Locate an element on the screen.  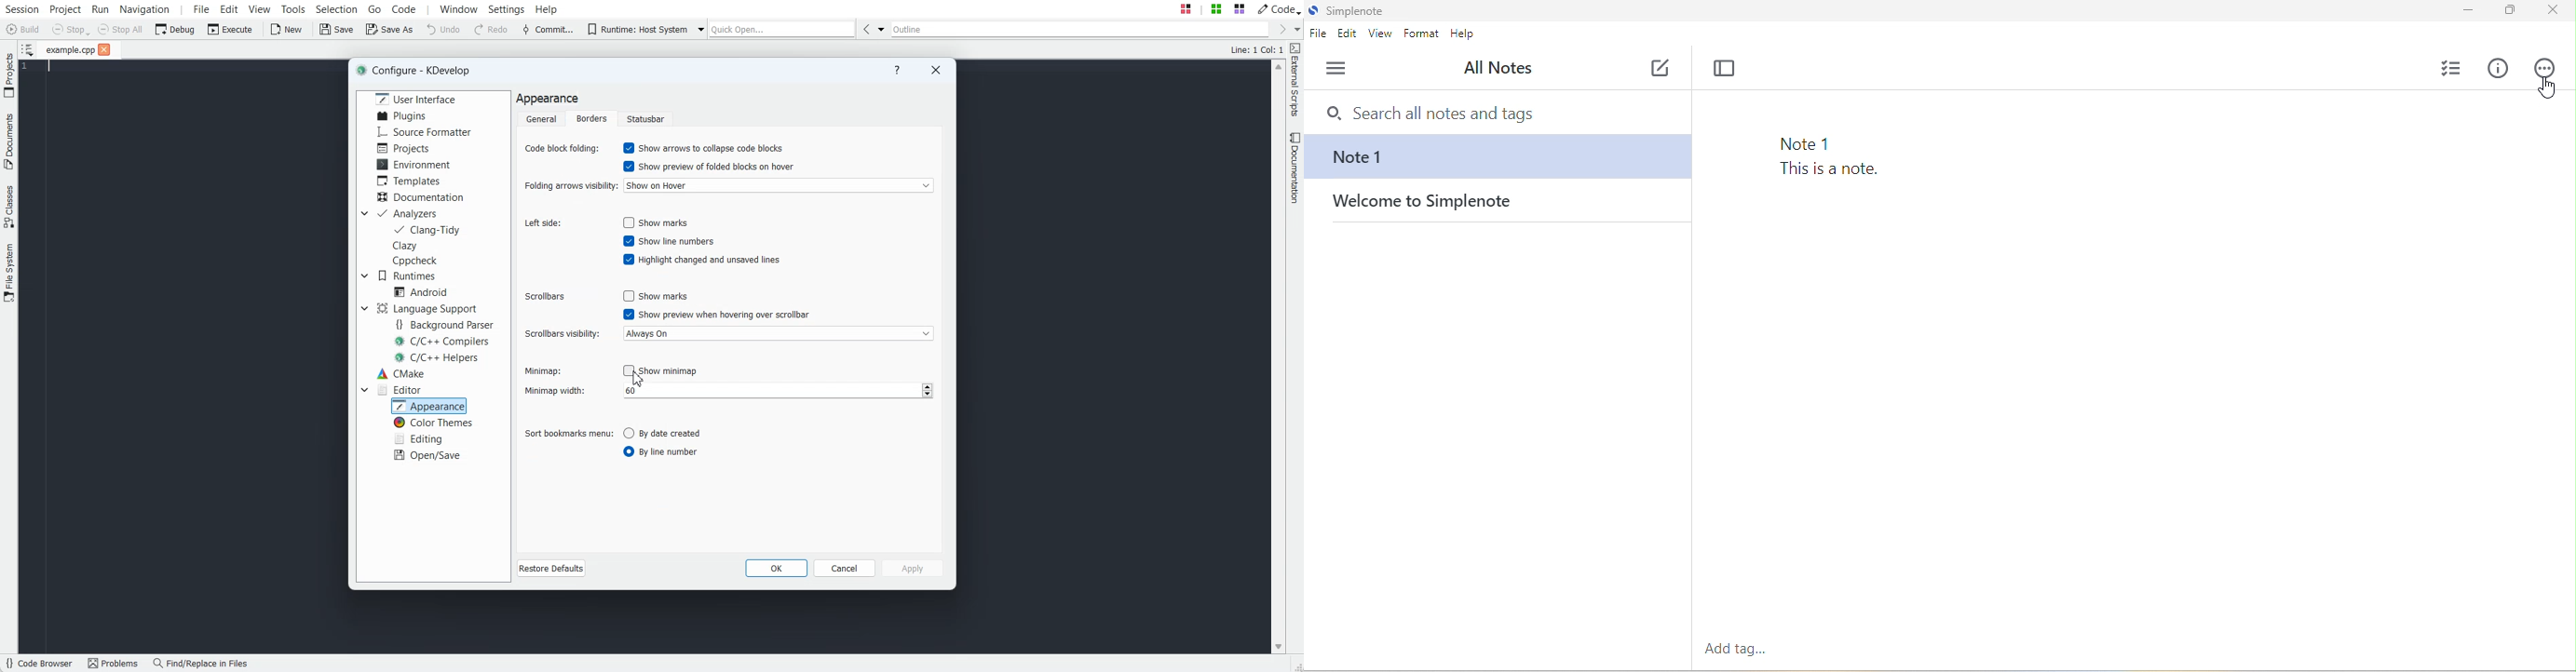
format is located at coordinates (1421, 34).